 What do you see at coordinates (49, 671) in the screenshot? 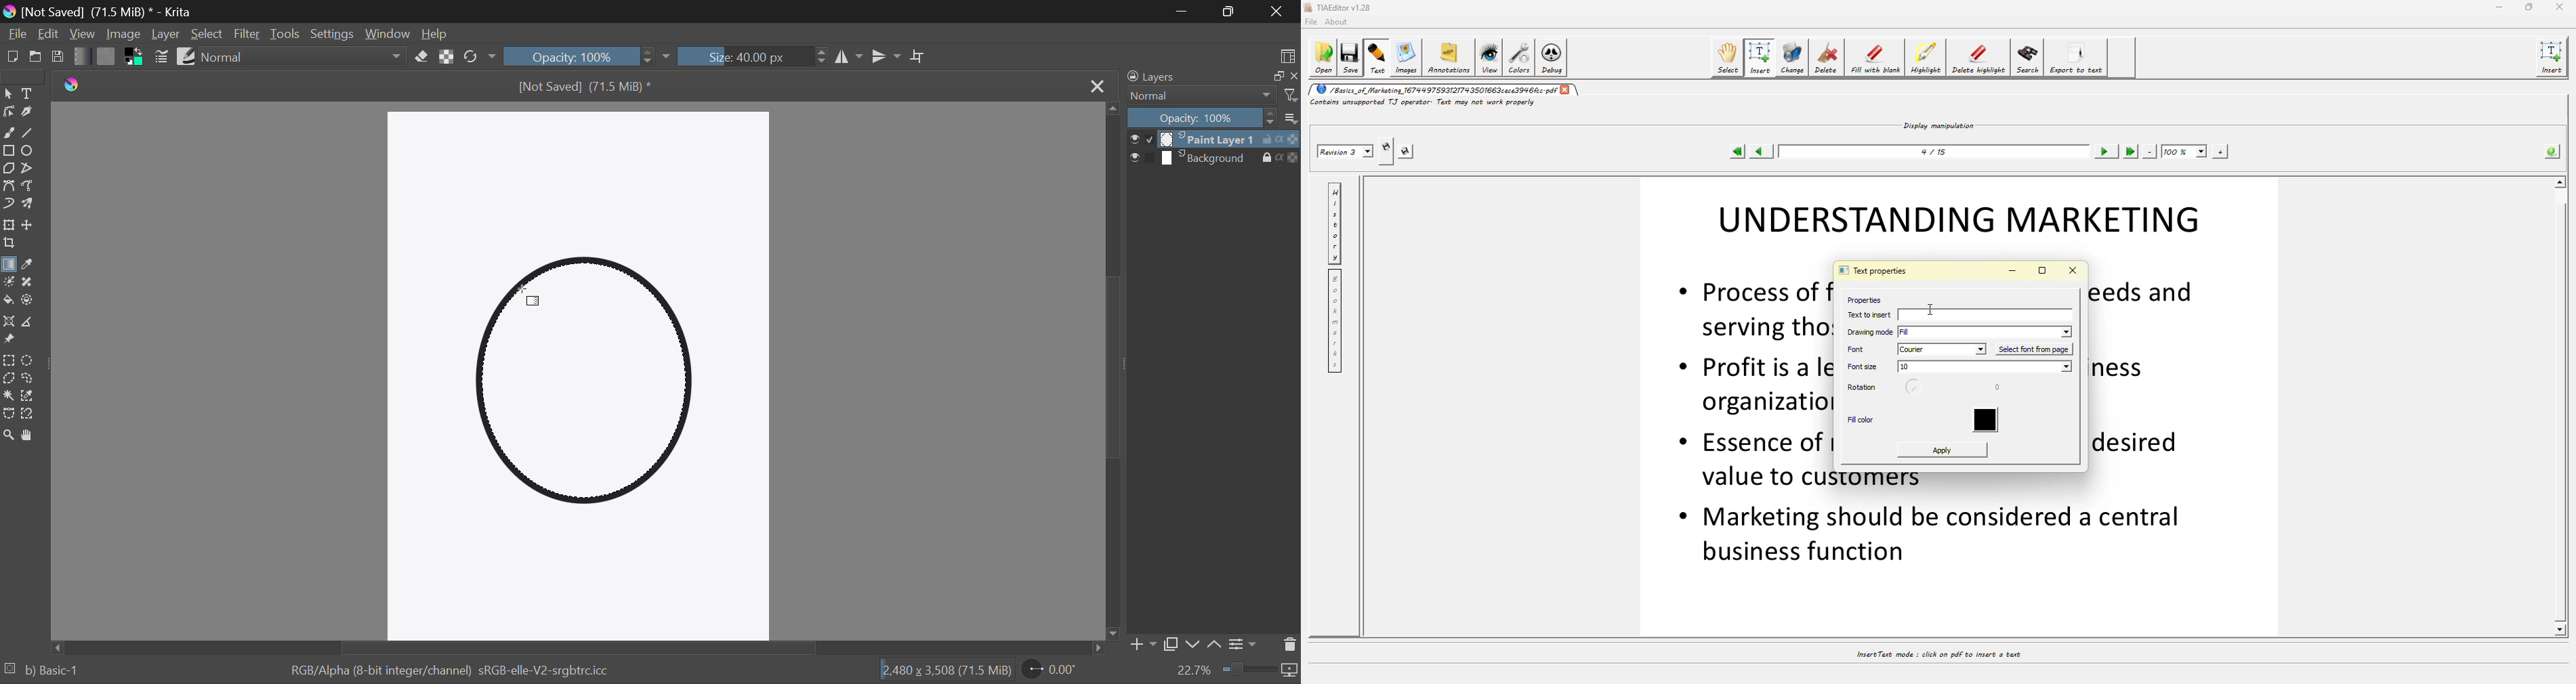
I see `b) Basic-1` at bounding box center [49, 671].